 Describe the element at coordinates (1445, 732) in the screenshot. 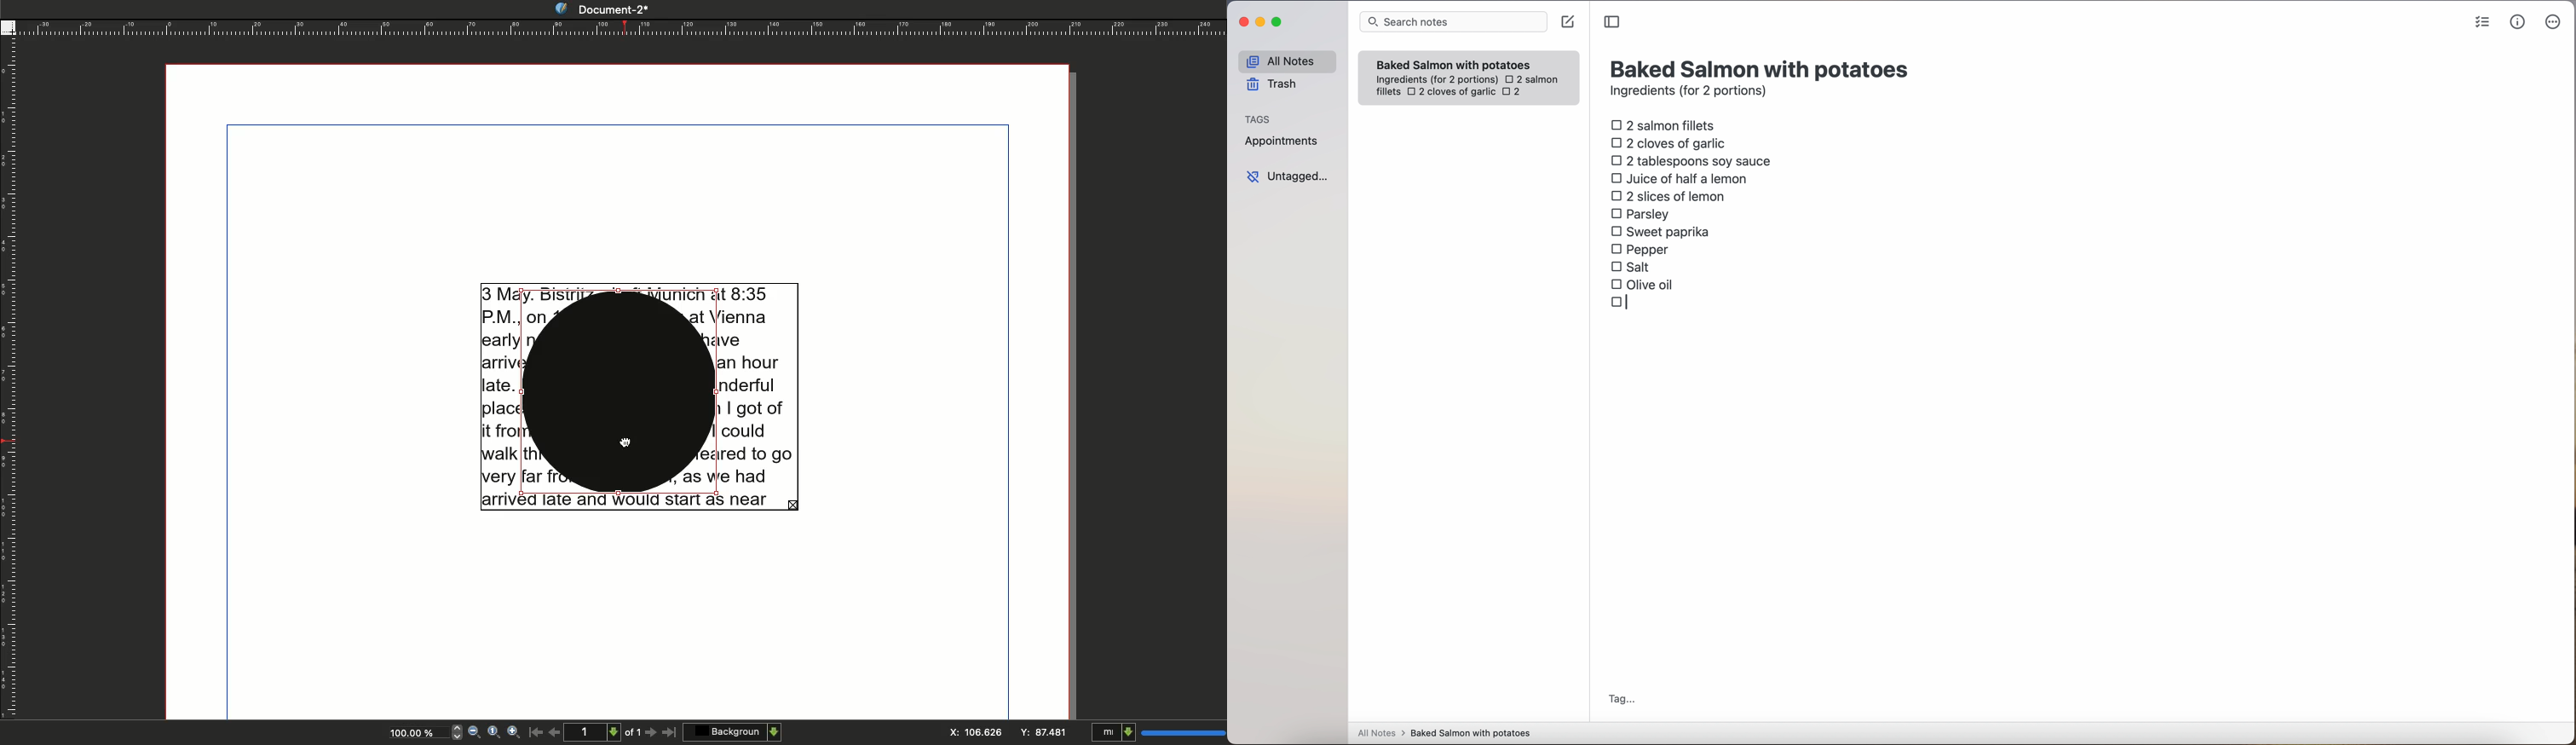

I see `all notes > baked Salmon with potatoes` at that location.